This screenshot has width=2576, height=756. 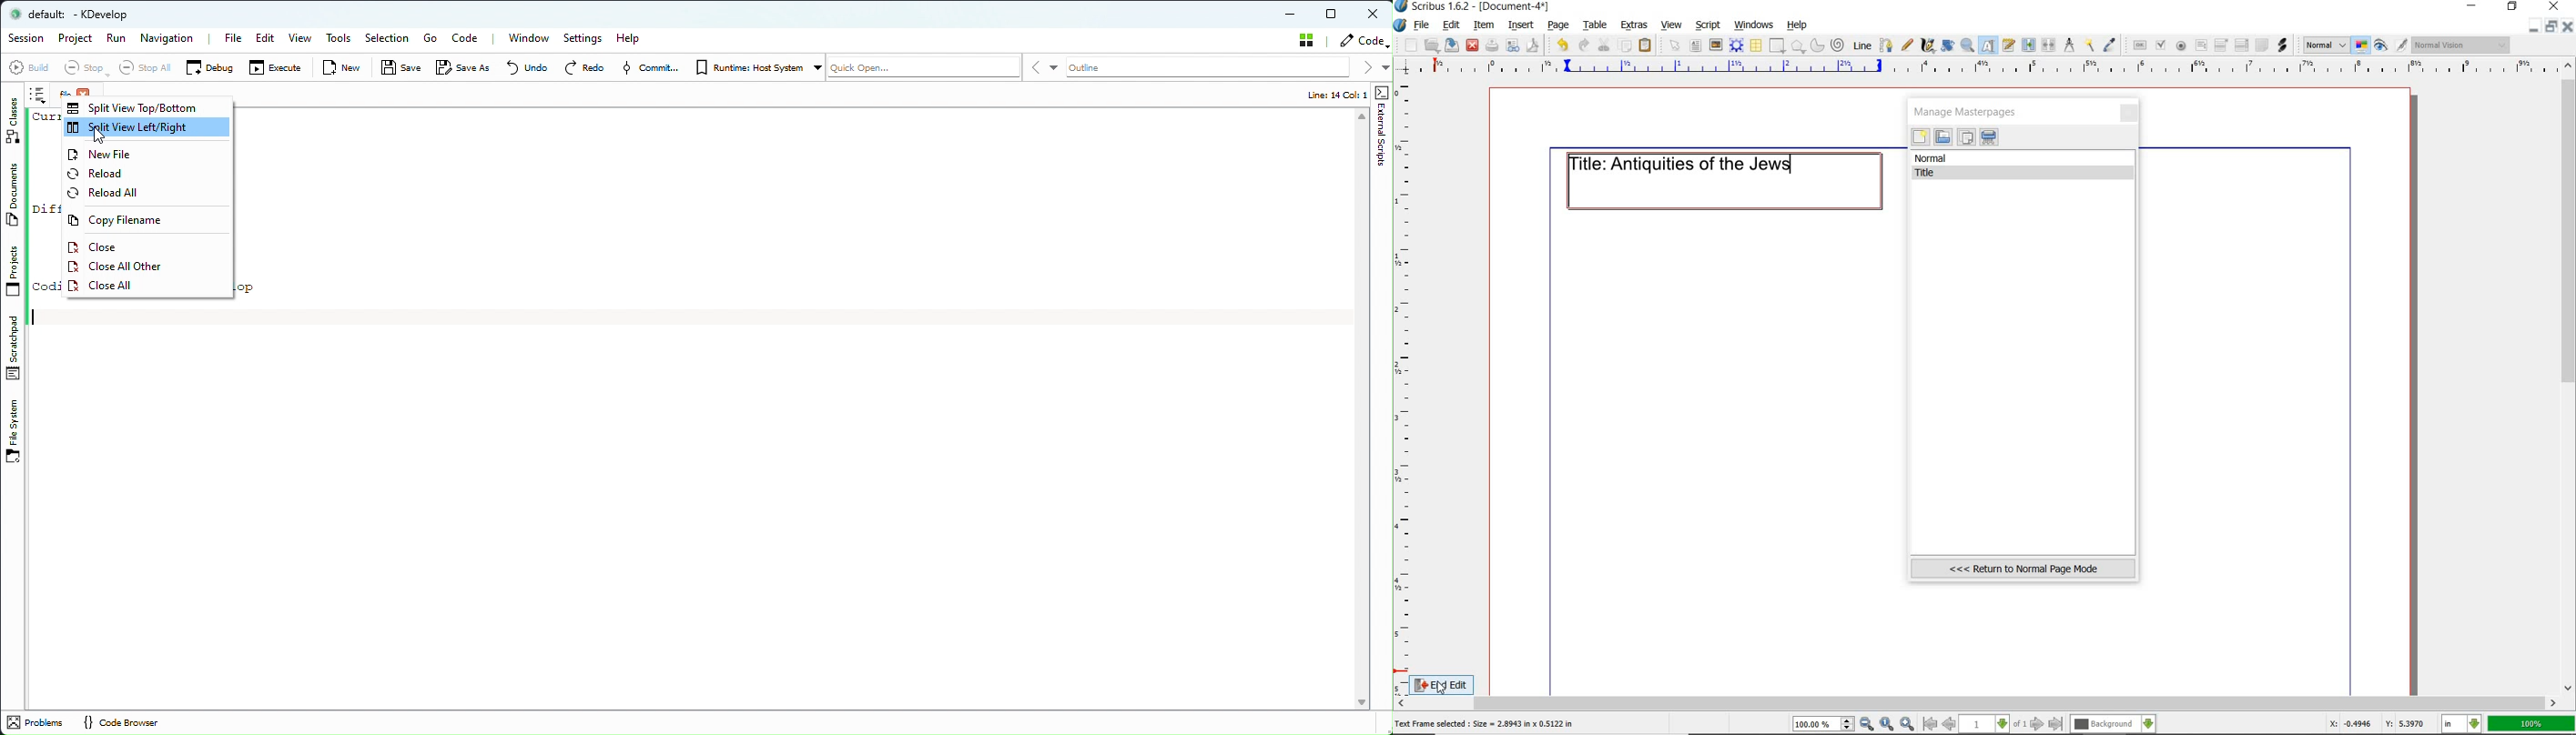 I want to click on edit, so click(x=1450, y=26).